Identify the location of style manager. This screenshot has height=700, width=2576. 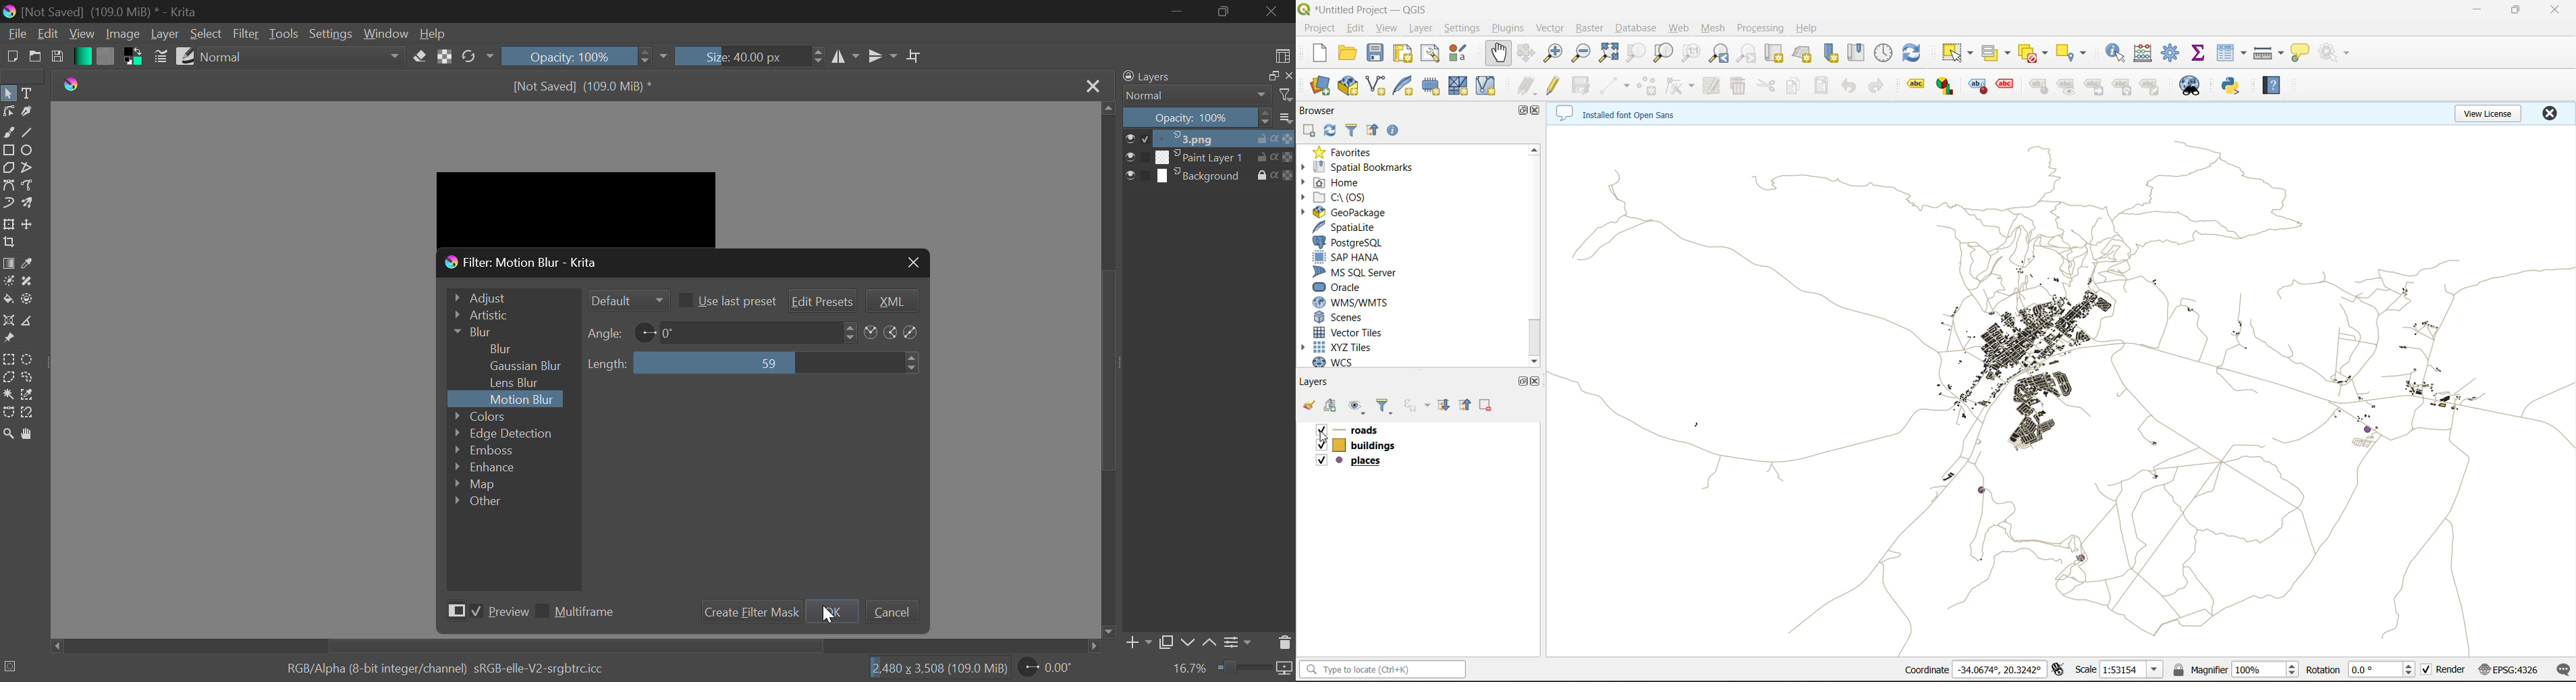
(1460, 55).